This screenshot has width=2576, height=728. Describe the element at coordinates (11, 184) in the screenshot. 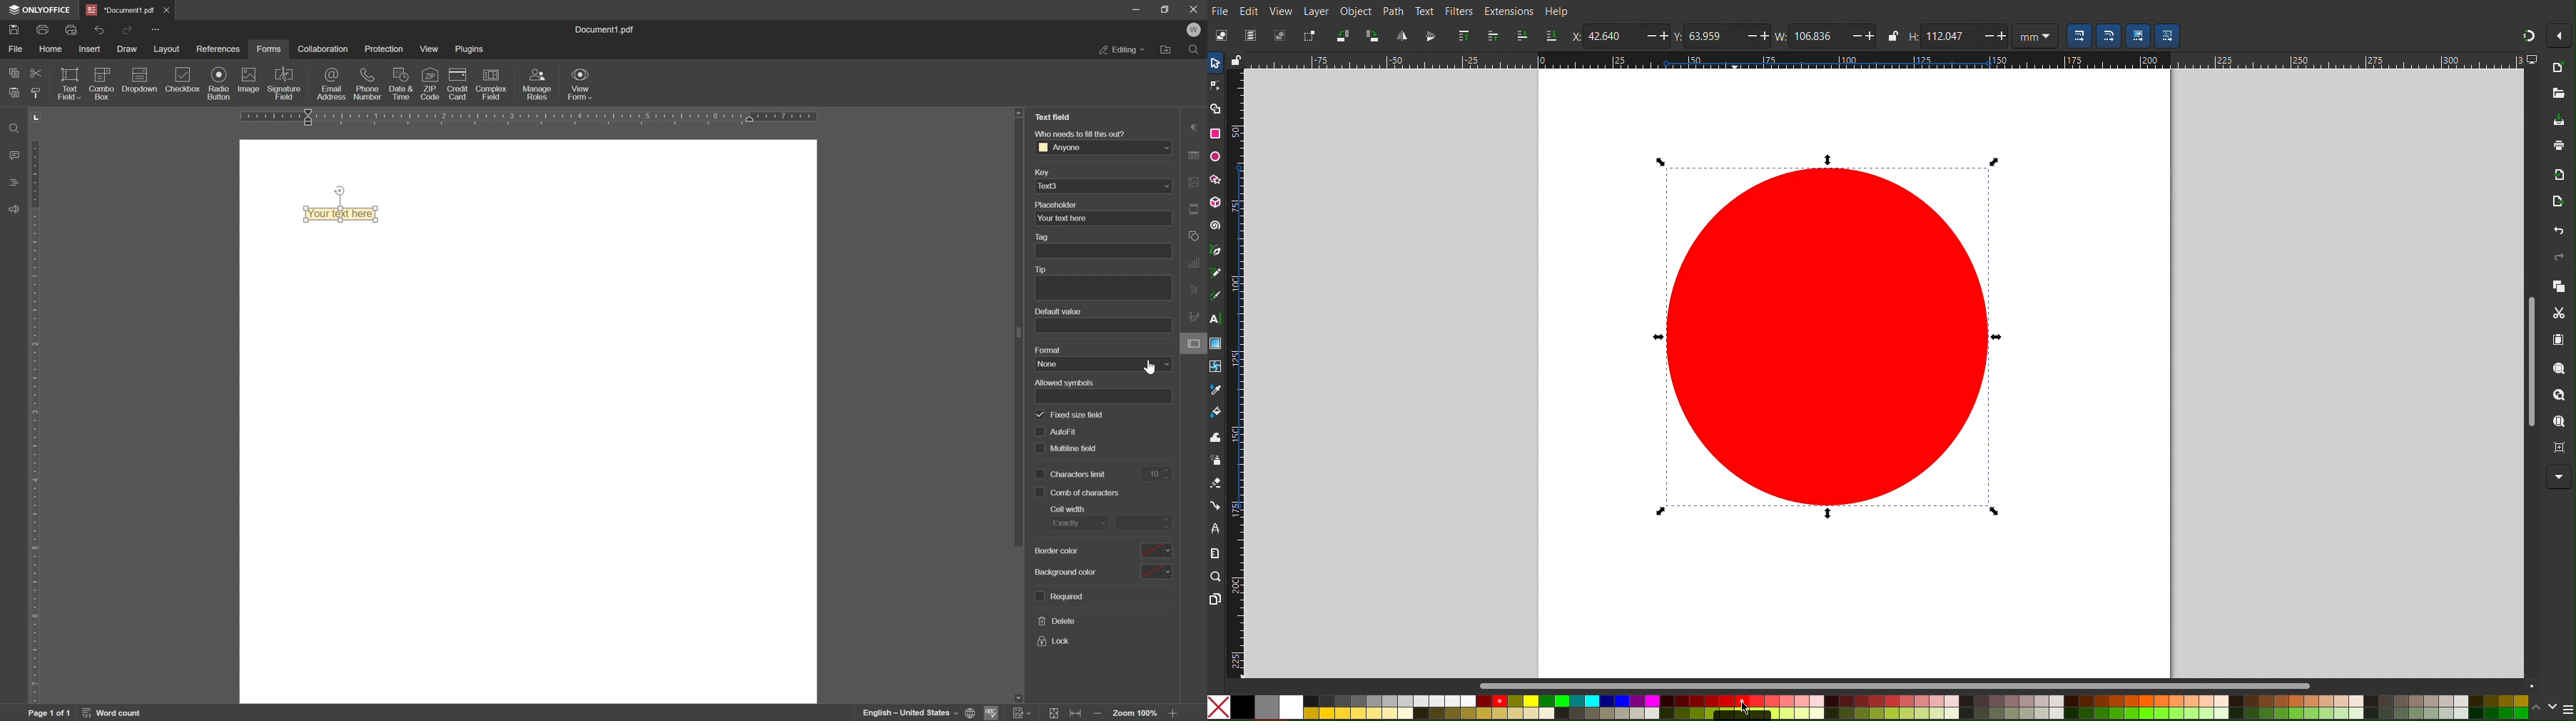

I see `headings` at that location.